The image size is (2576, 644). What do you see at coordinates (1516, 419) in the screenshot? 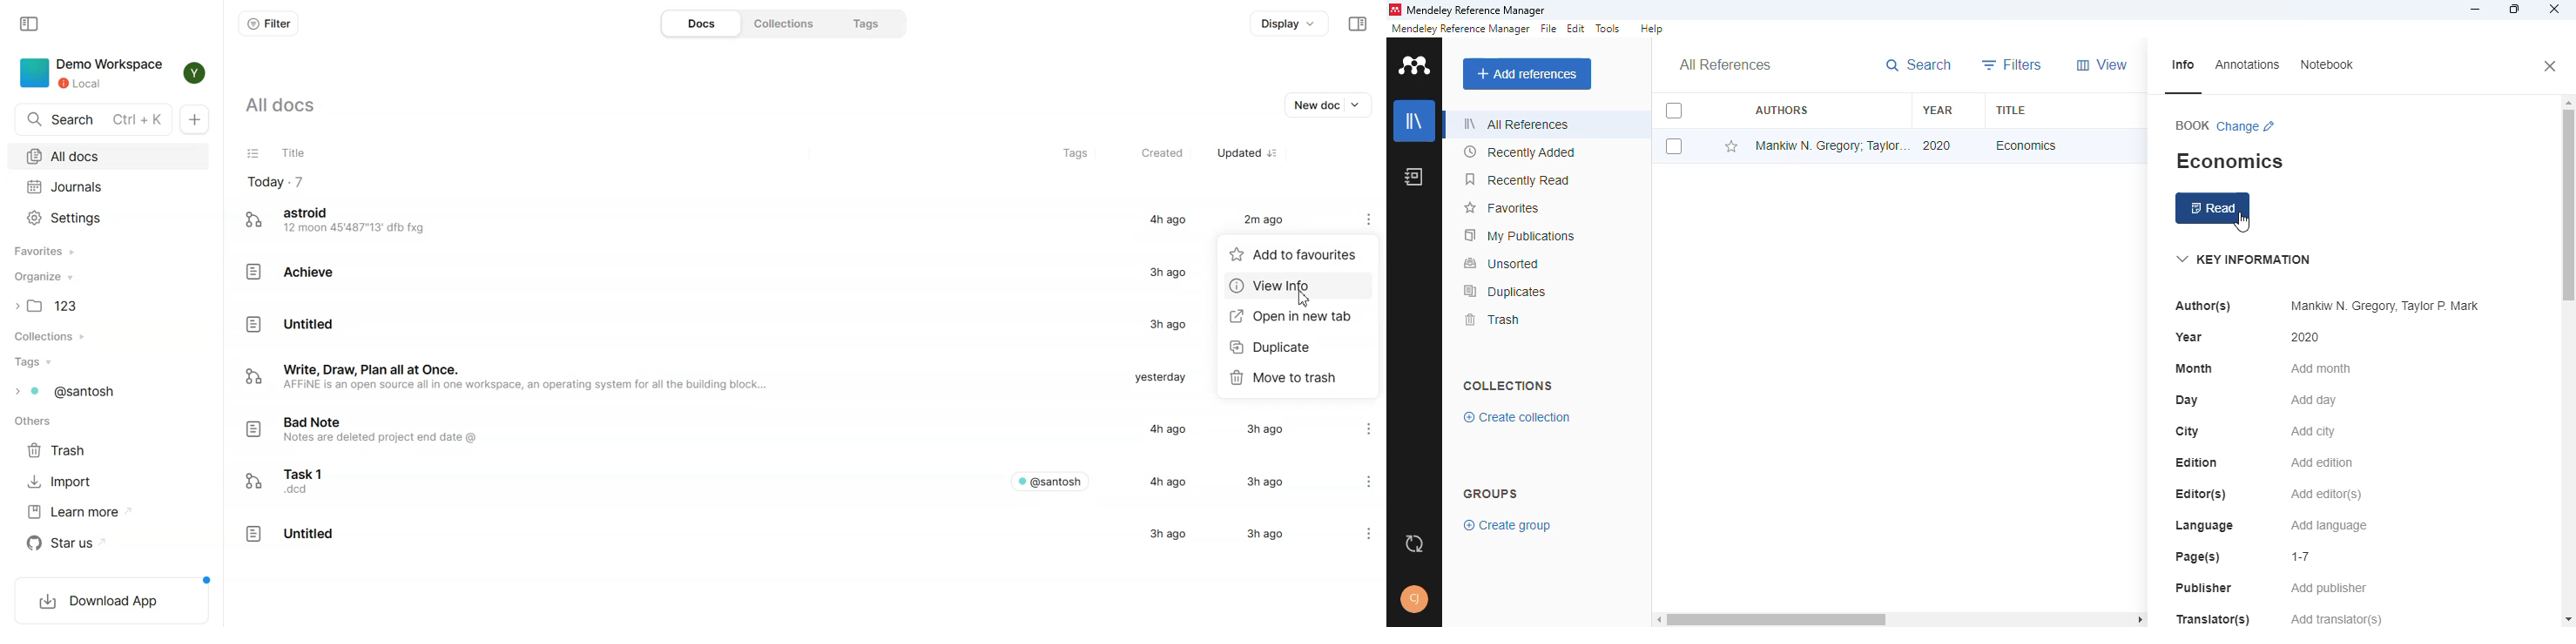
I see `create collection` at bounding box center [1516, 419].